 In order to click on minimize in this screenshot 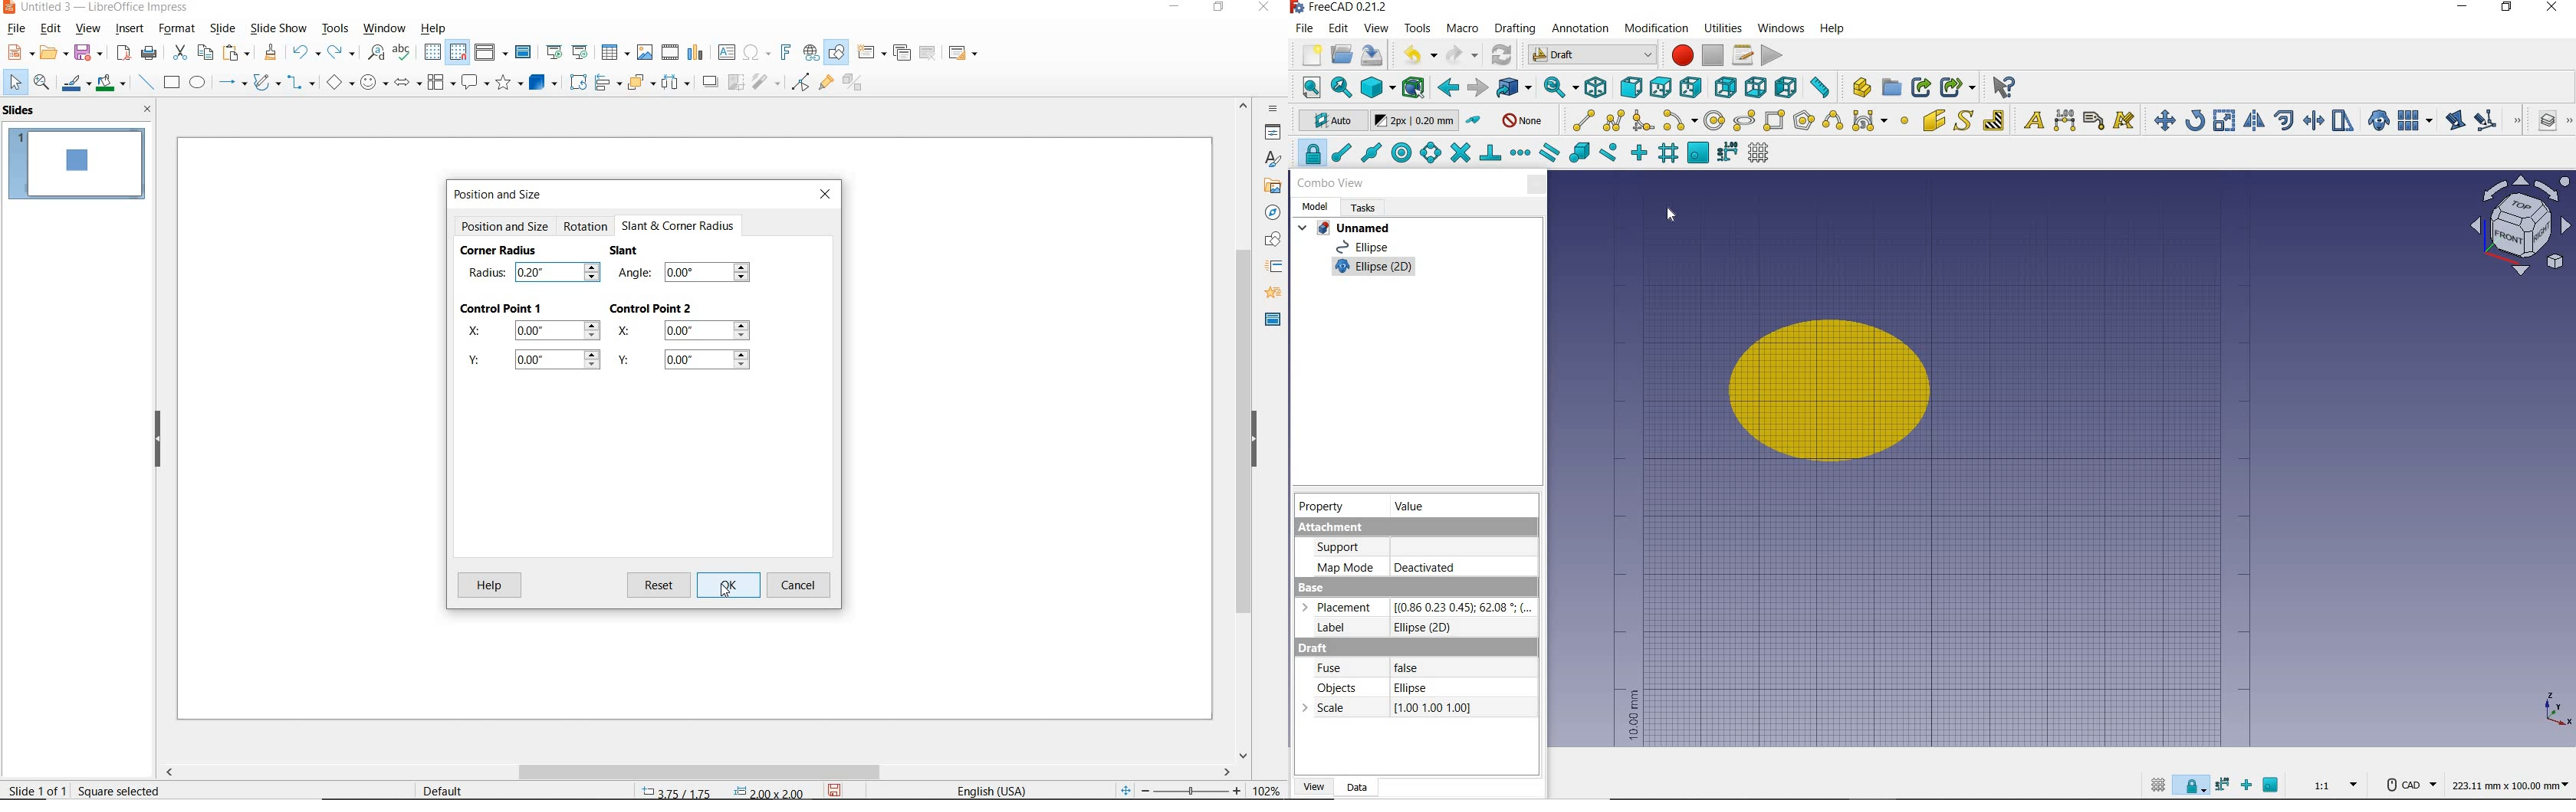, I will do `click(2463, 8)`.